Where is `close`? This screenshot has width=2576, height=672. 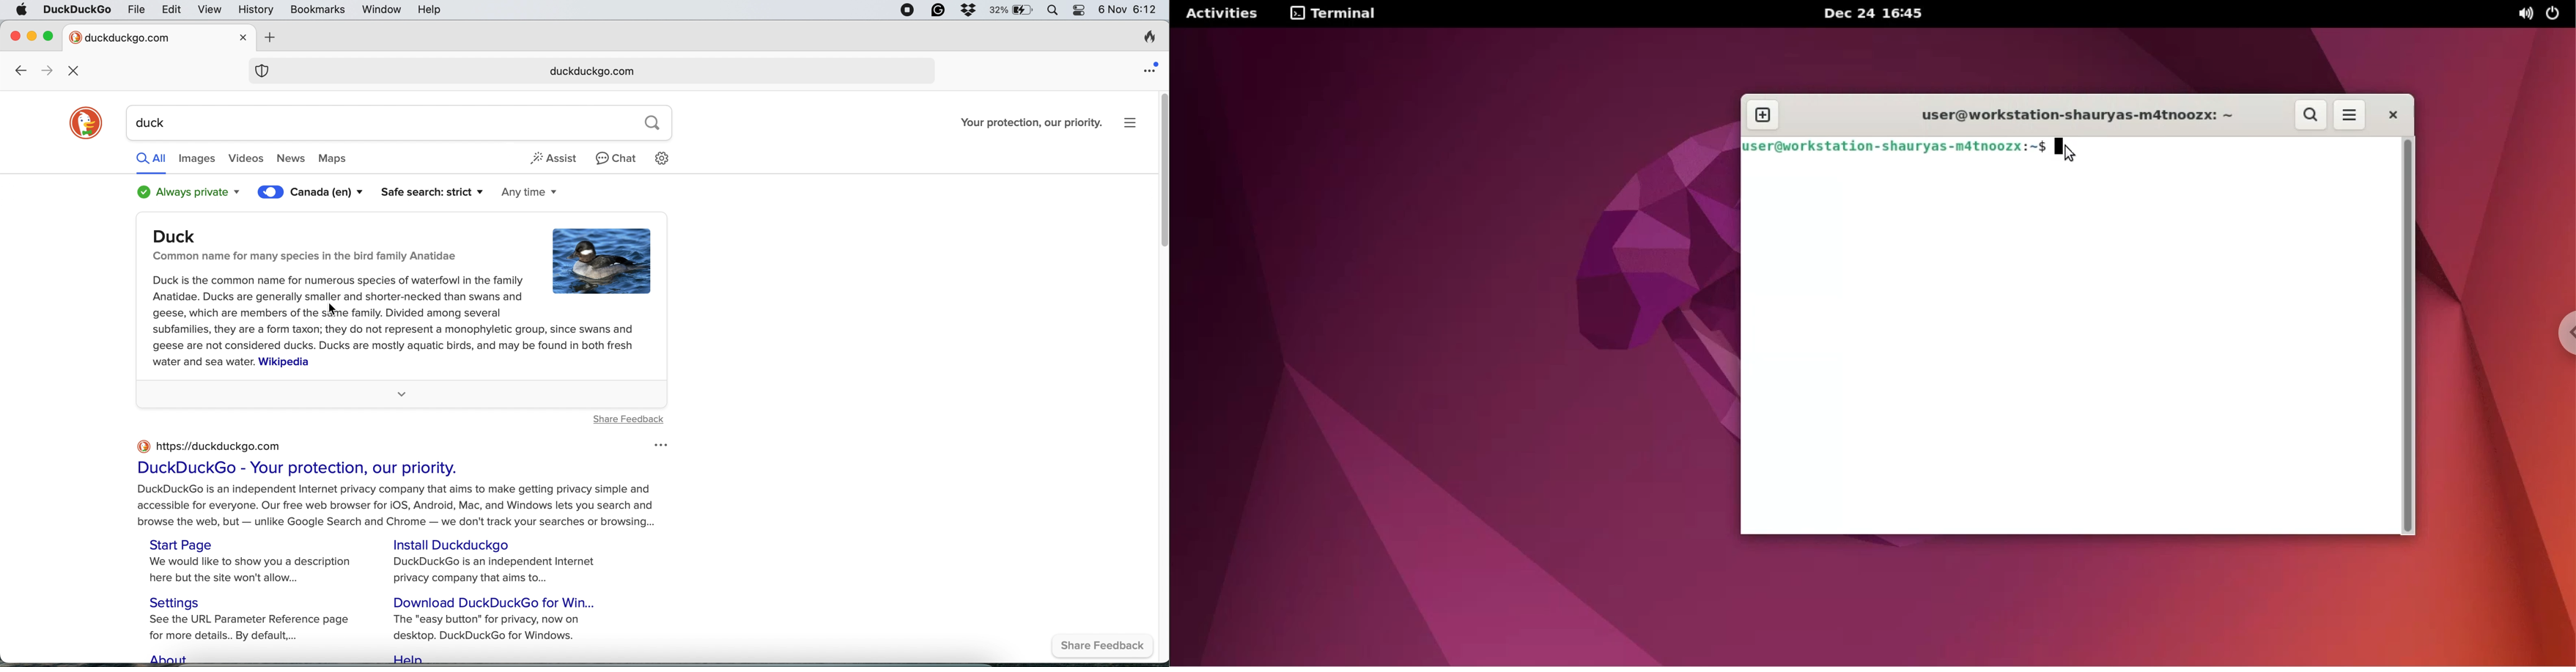 close is located at coordinates (244, 37).